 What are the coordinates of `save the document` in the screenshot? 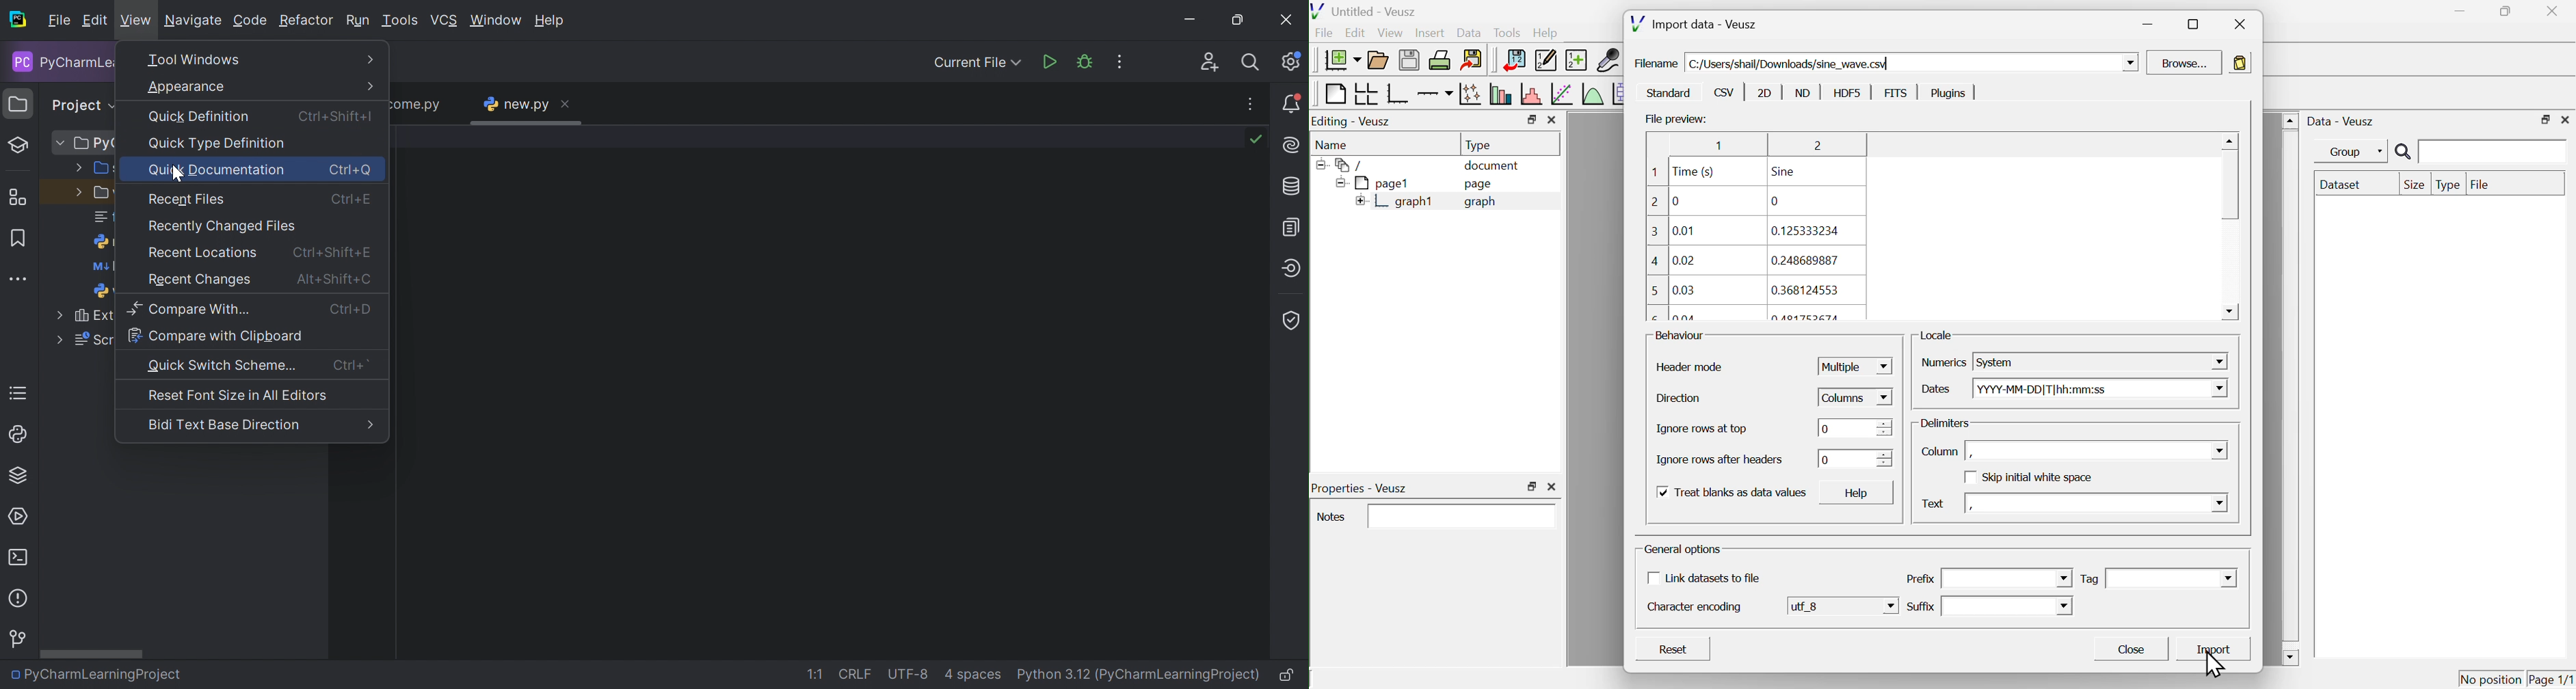 It's located at (1409, 61).